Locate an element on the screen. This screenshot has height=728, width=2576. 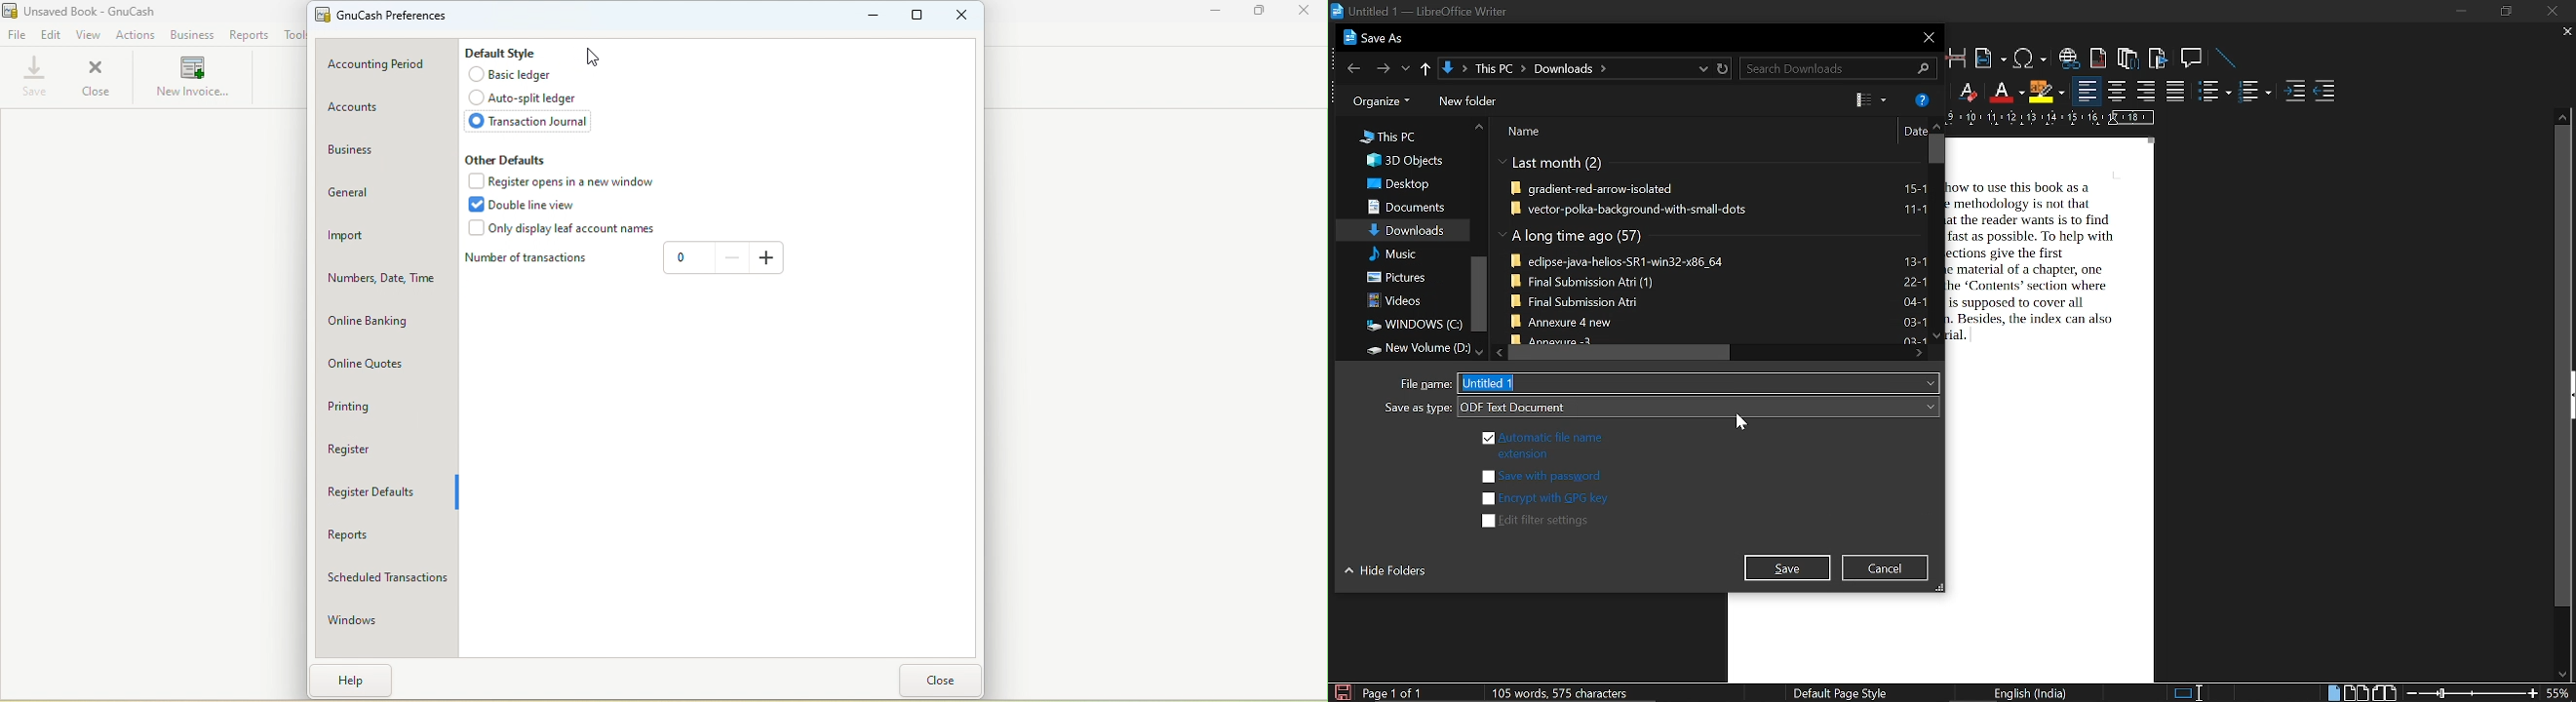
Last month (2) is located at coordinates (1552, 164).